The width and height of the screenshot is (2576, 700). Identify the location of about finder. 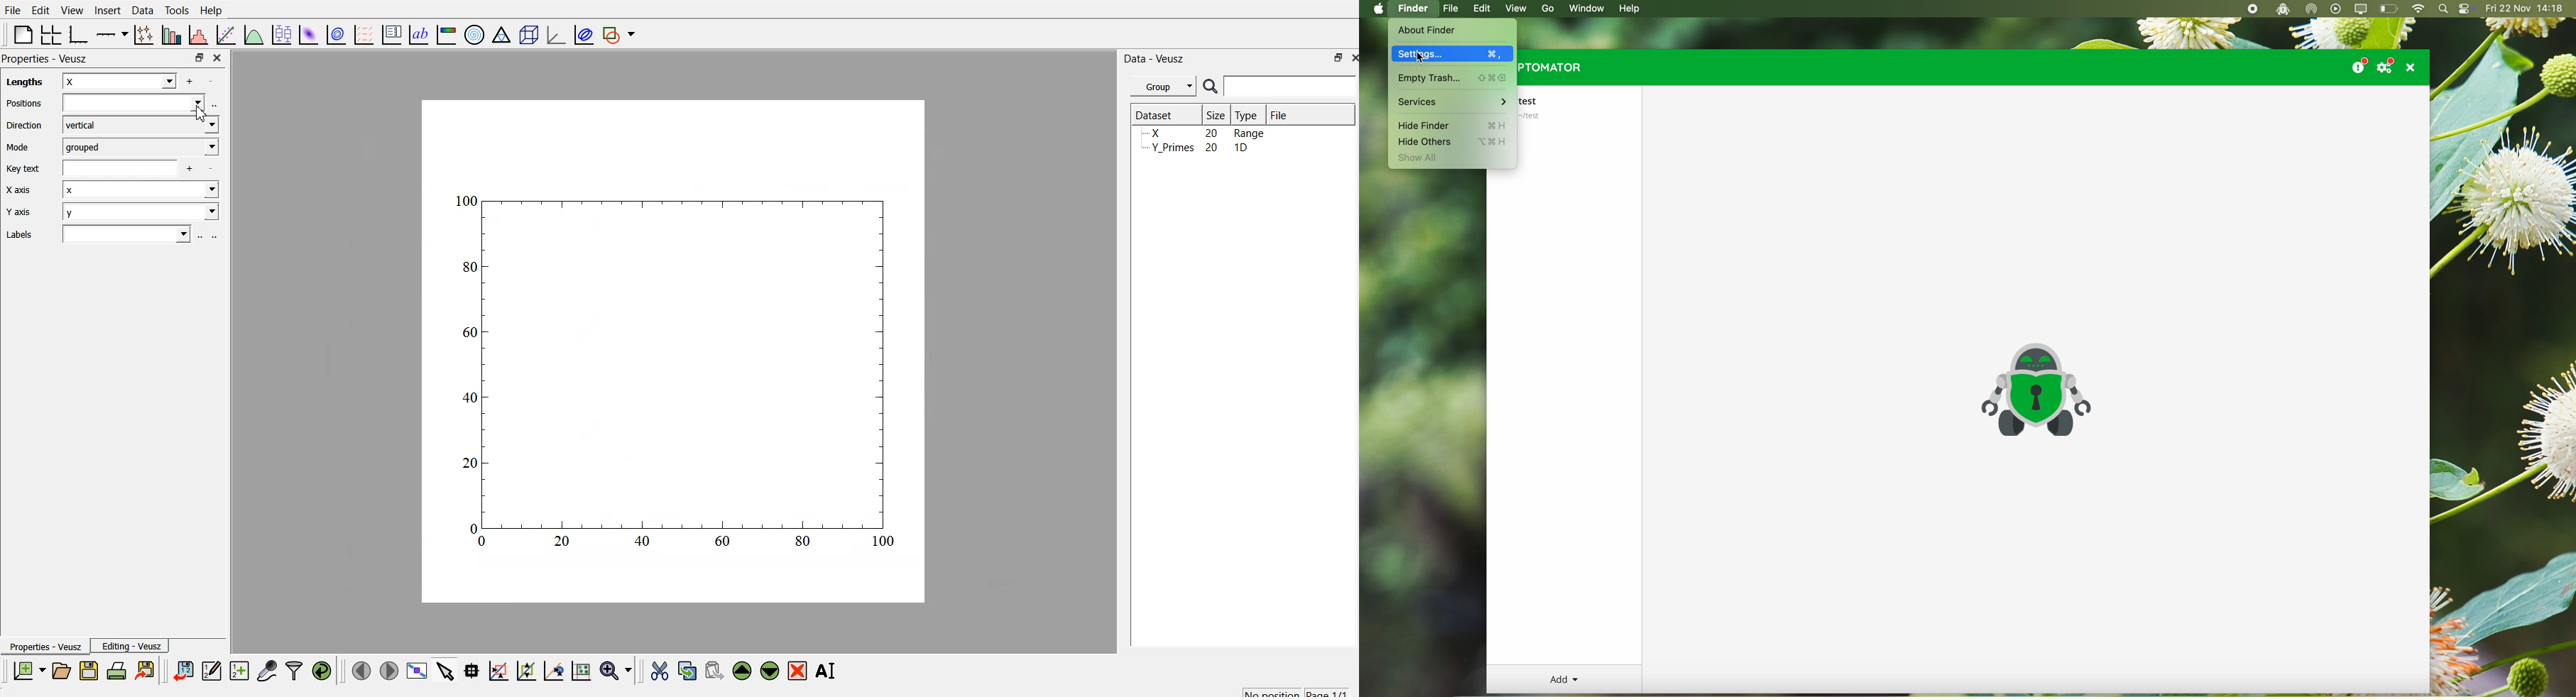
(1427, 31).